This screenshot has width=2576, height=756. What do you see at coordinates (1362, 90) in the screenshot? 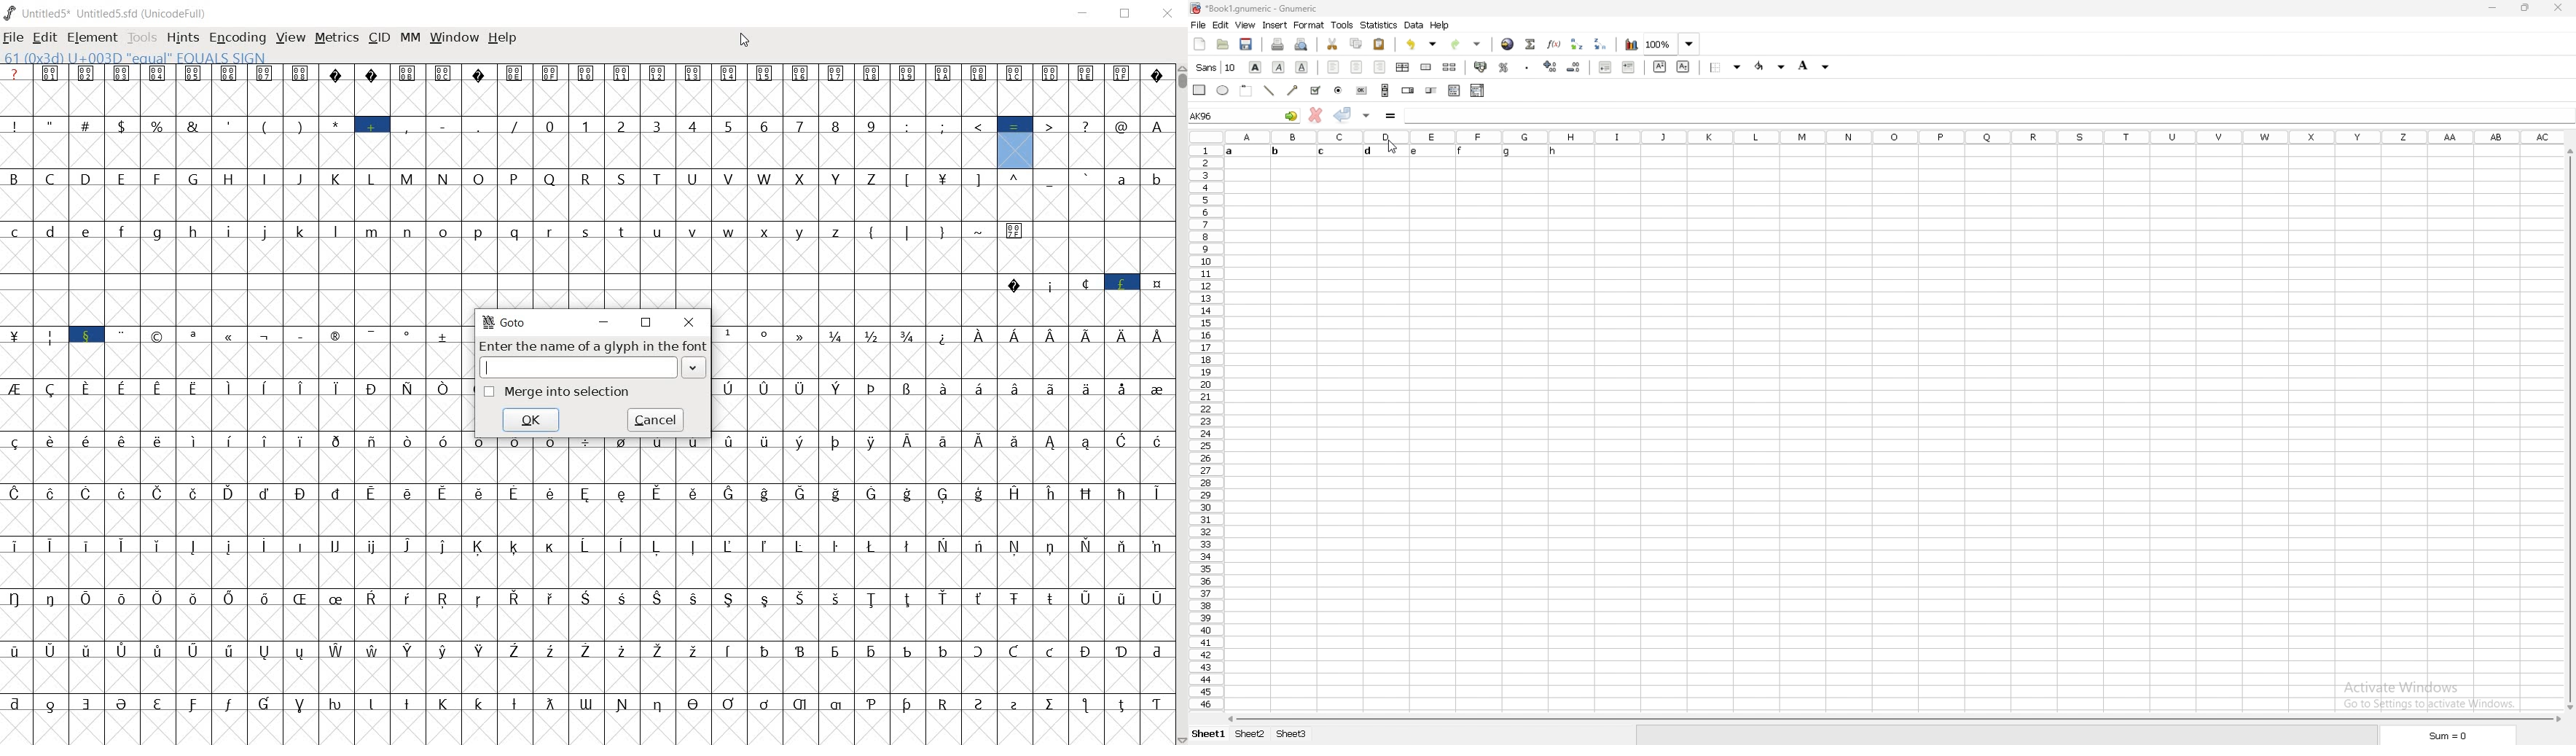
I see `button` at bounding box center [1362, 90].